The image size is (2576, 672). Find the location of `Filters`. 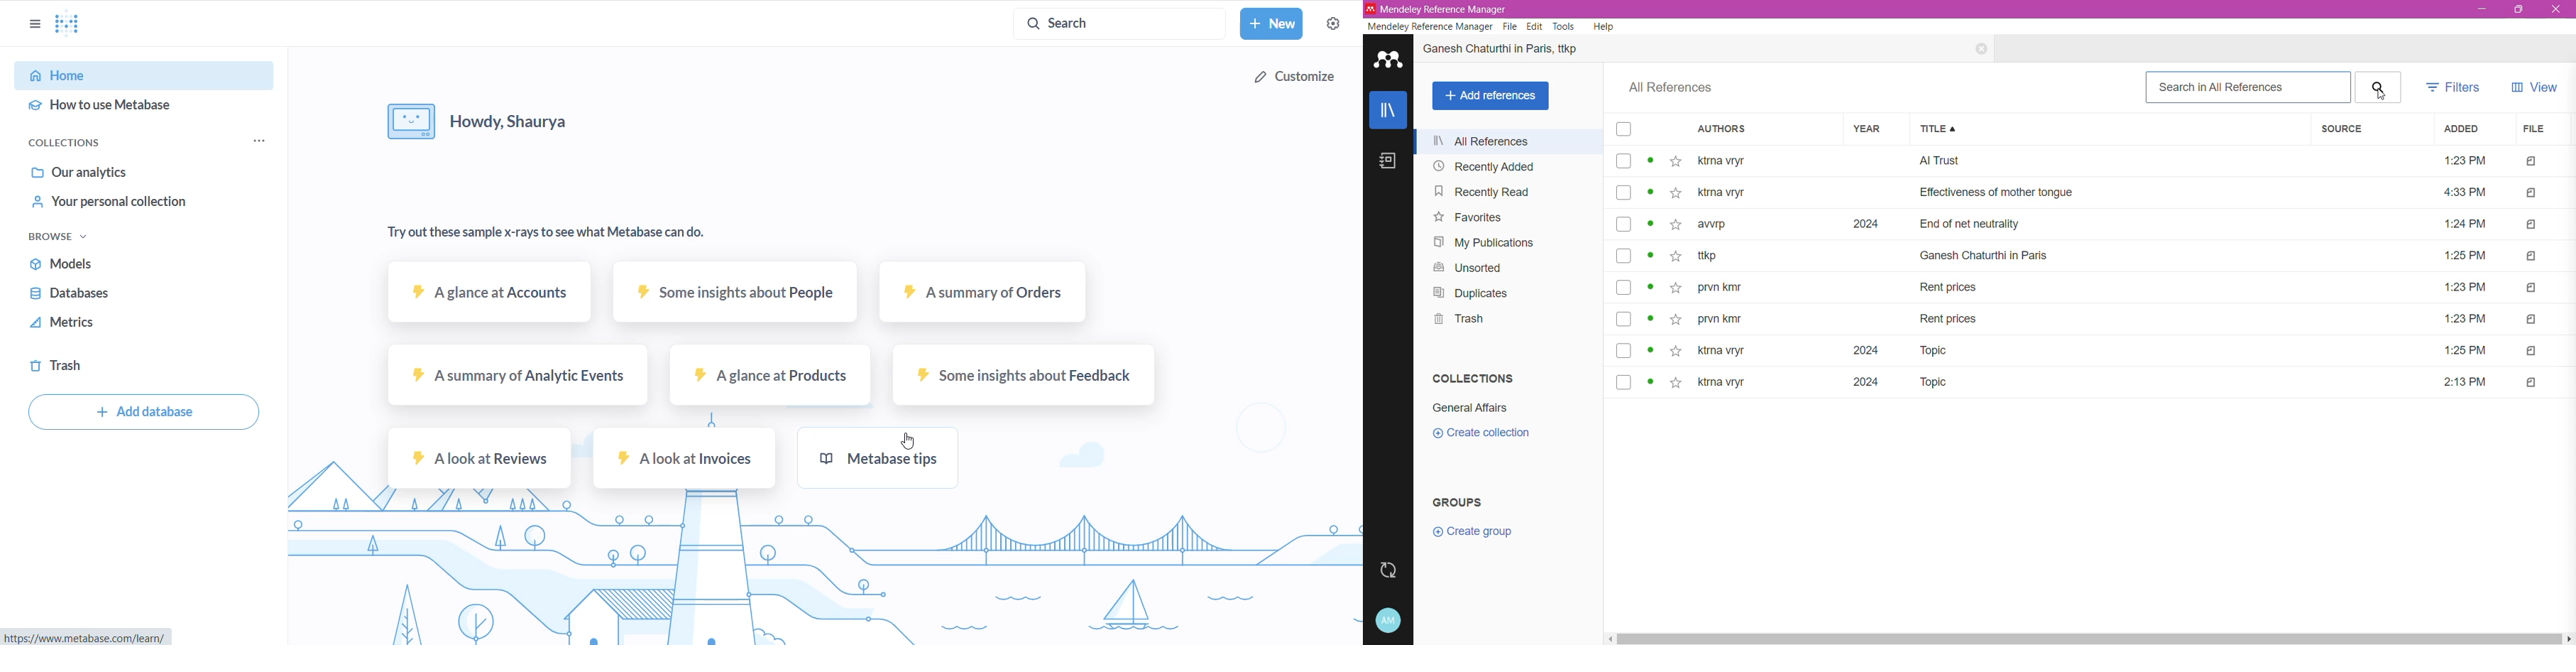

Filters is located at coordinates (2456, 87).